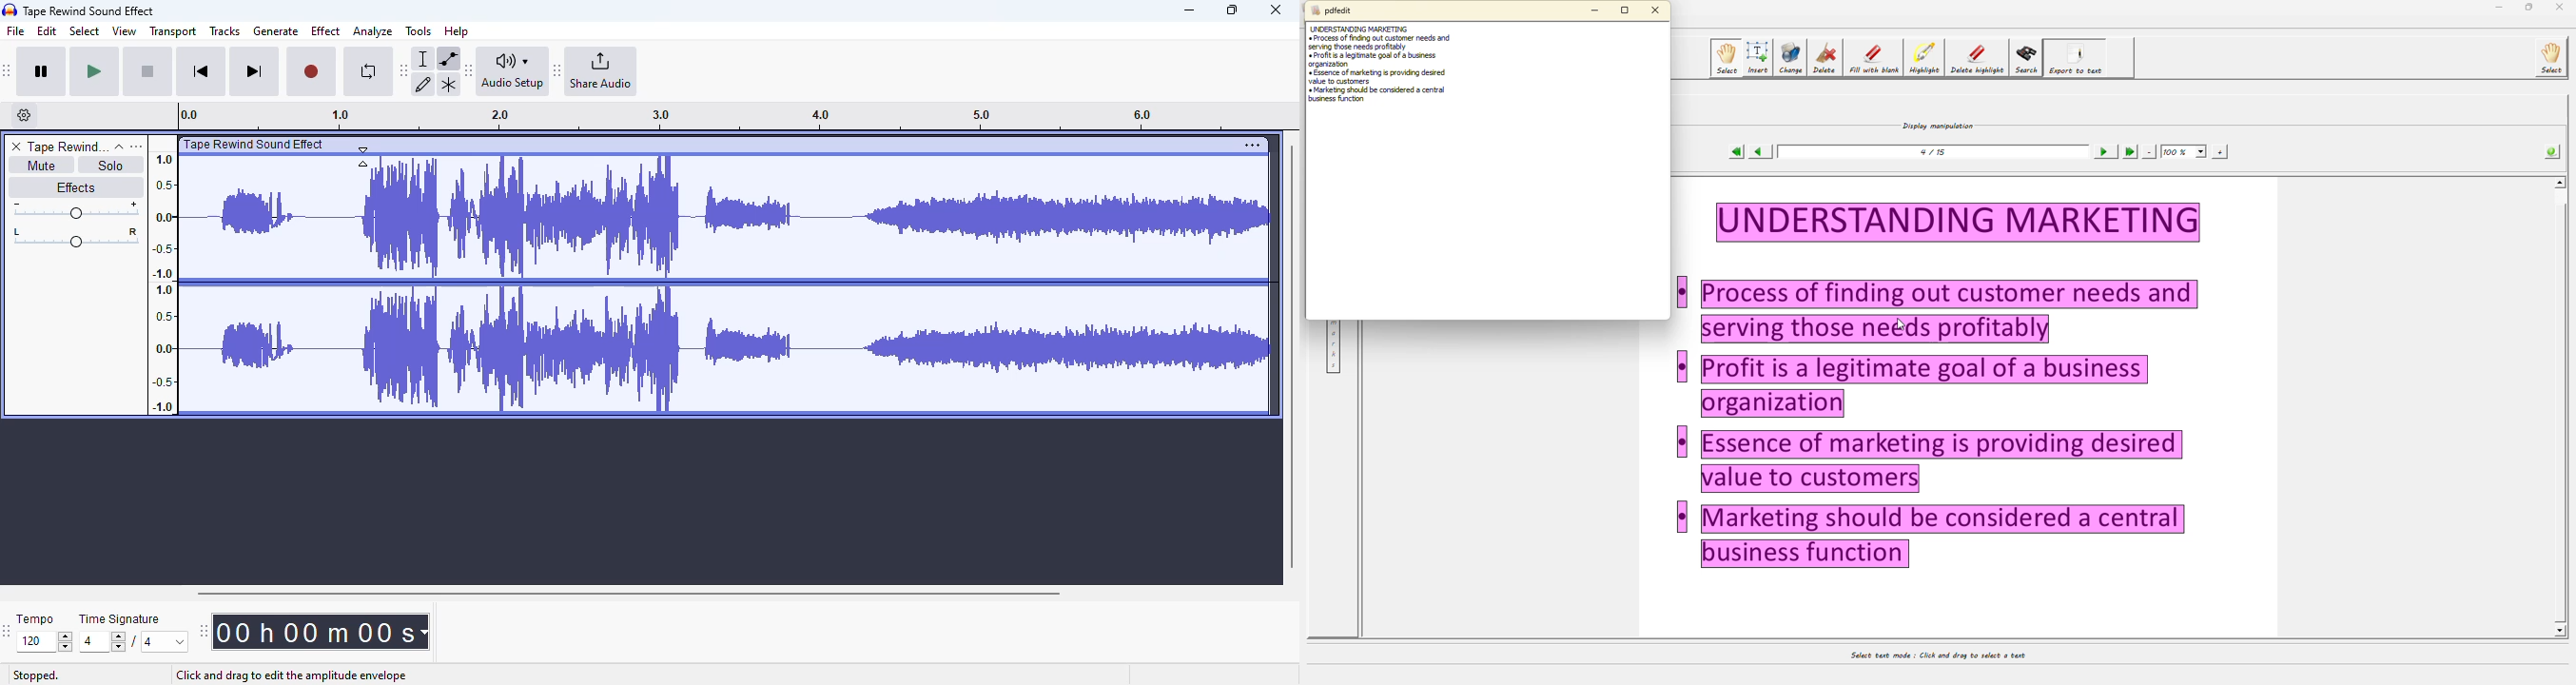 The image size is (2576, 700). Describe the element at coordinates (44, 642) in the screenshot. I see `Input for tempo` at that location.